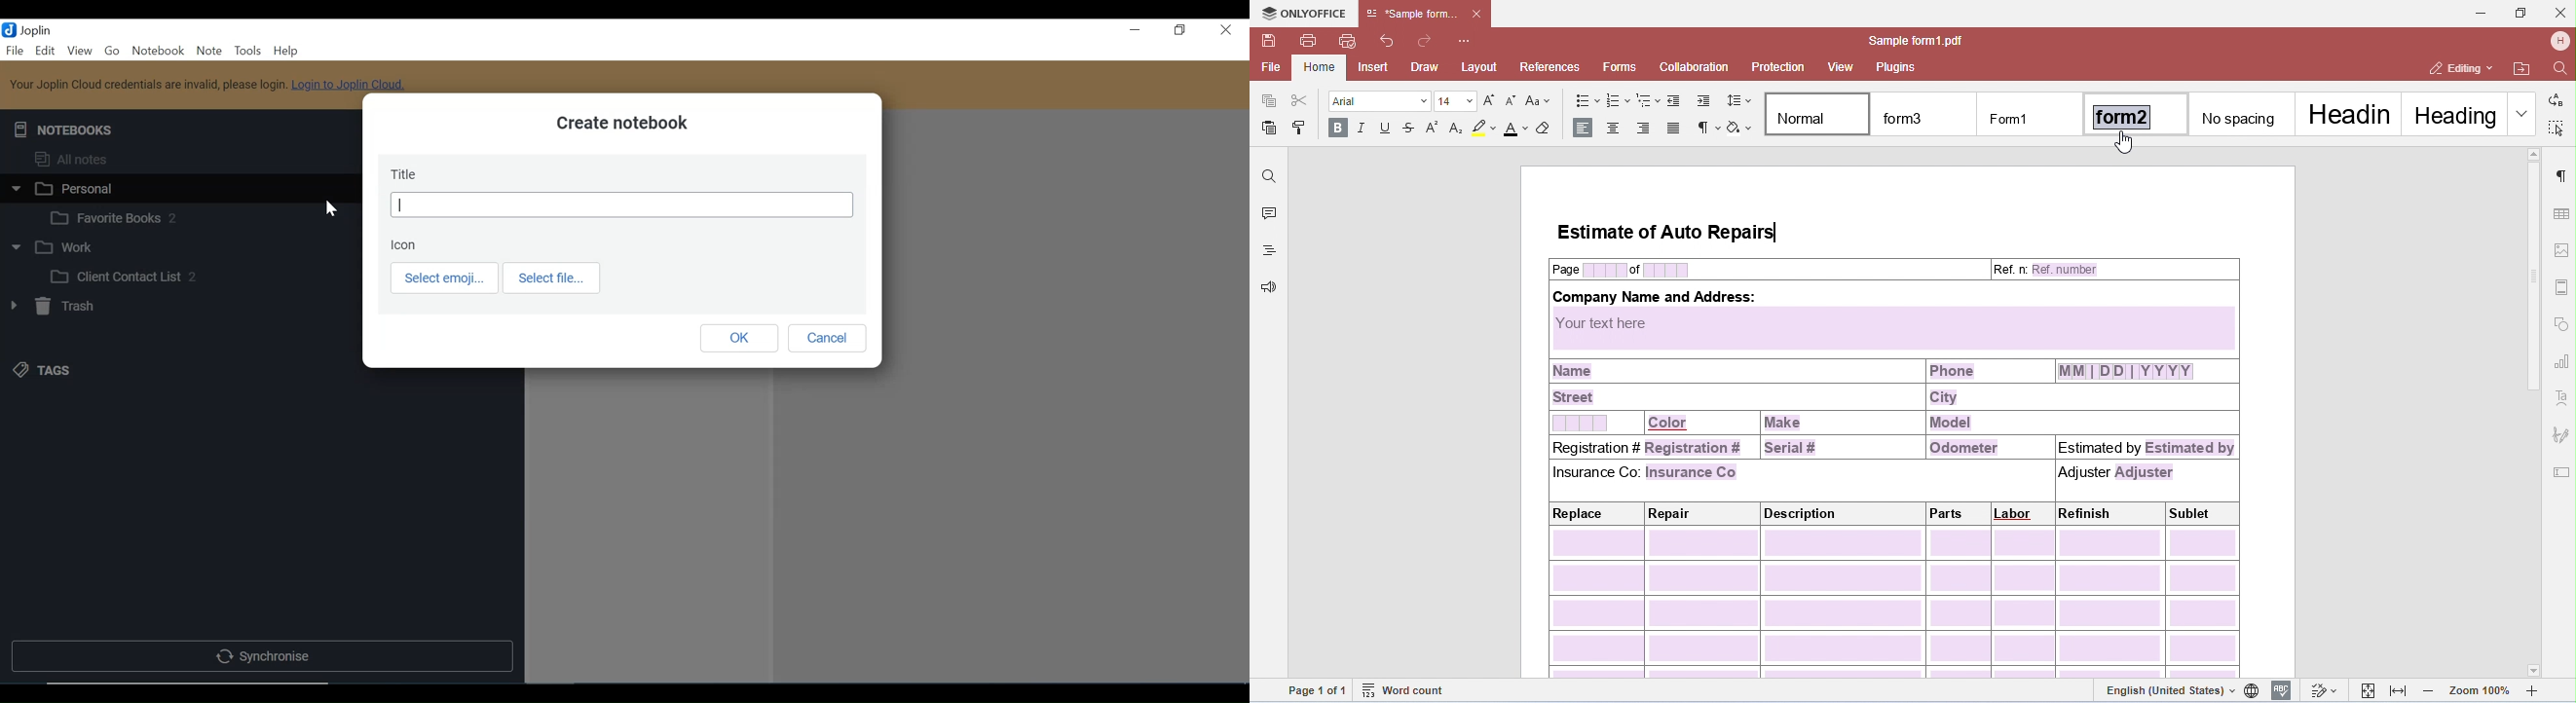 This screenshot has width=2576, height=728. I want to click on Help, so click(286, 51).